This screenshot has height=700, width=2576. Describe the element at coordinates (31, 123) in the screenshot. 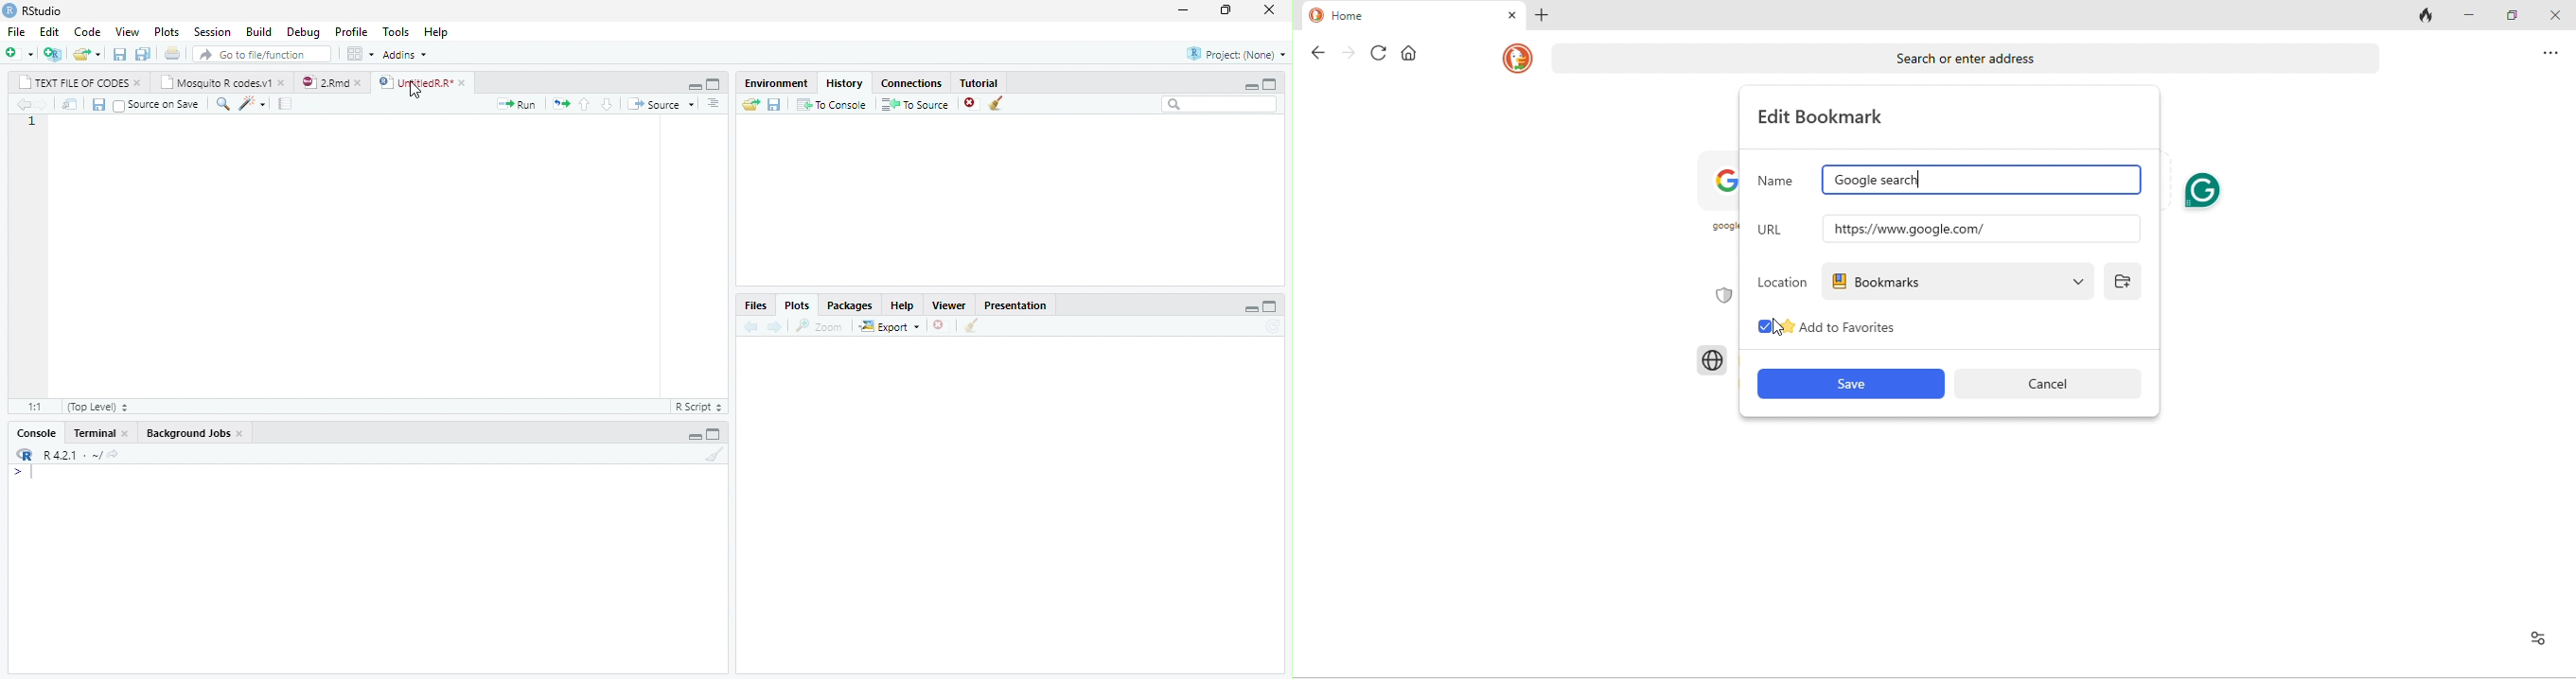

I see `1` at that location.